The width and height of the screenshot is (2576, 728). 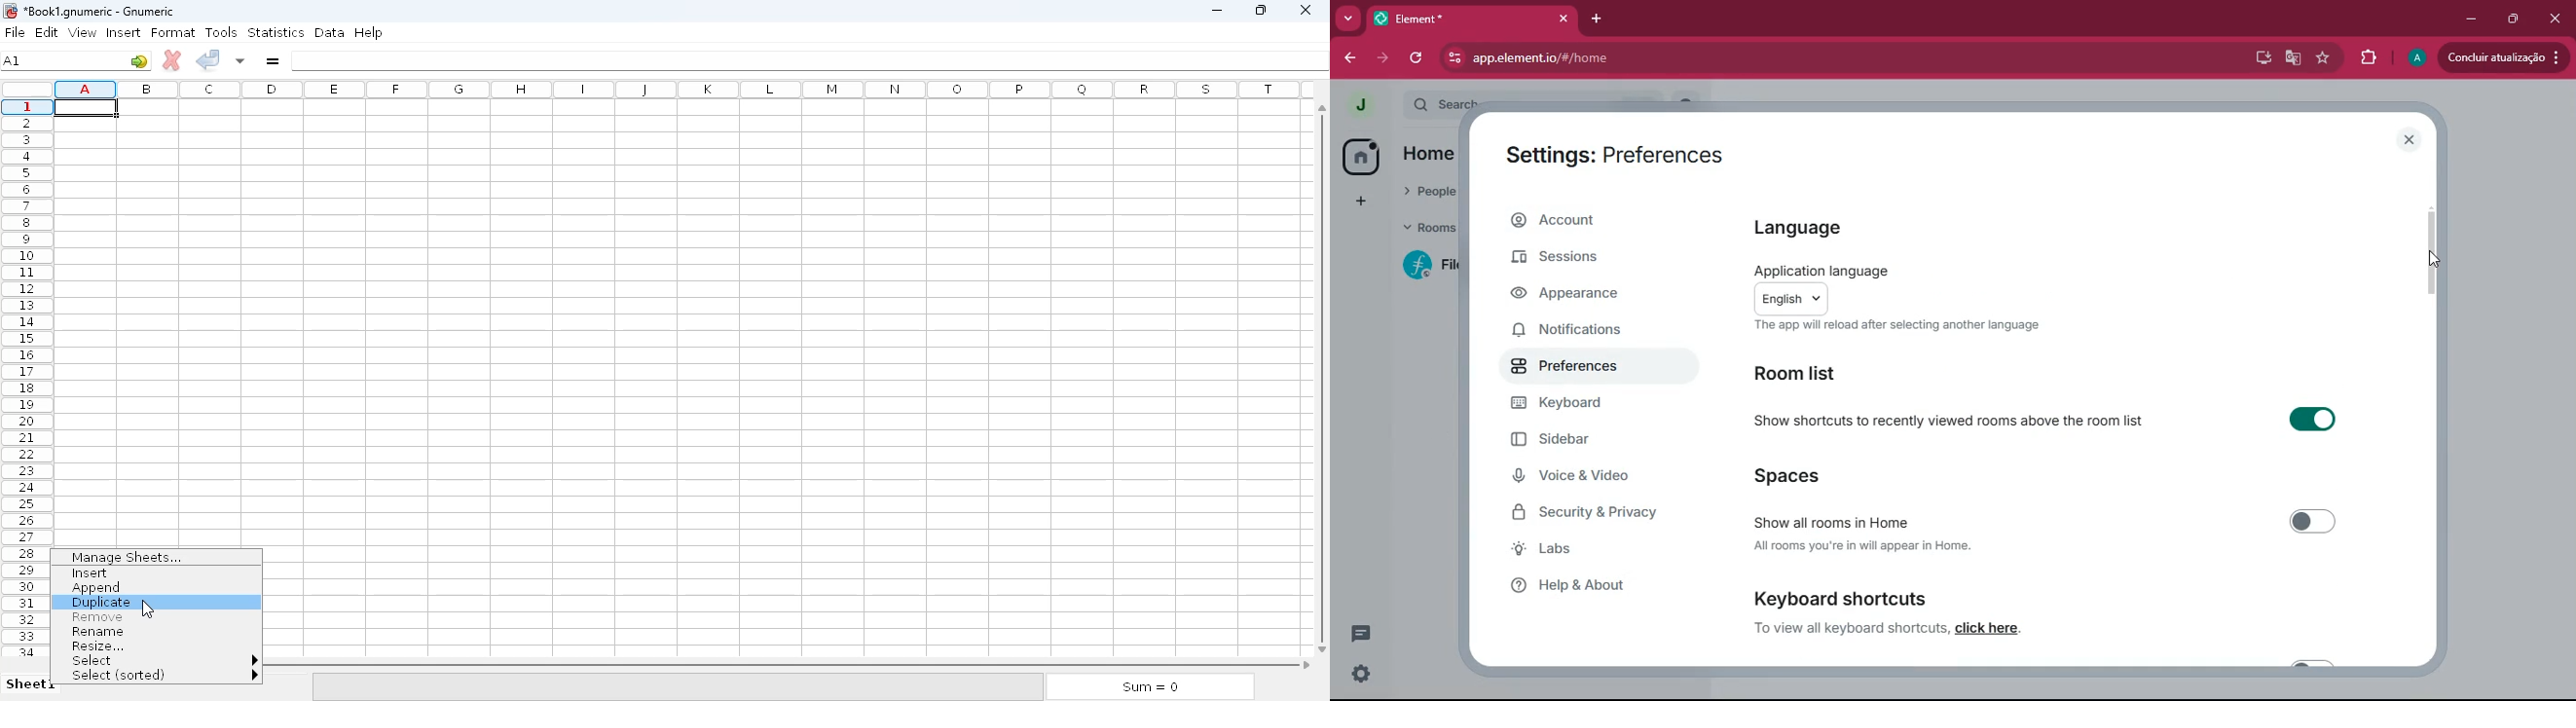 I want to click on close, so click(x=2410, y=140).